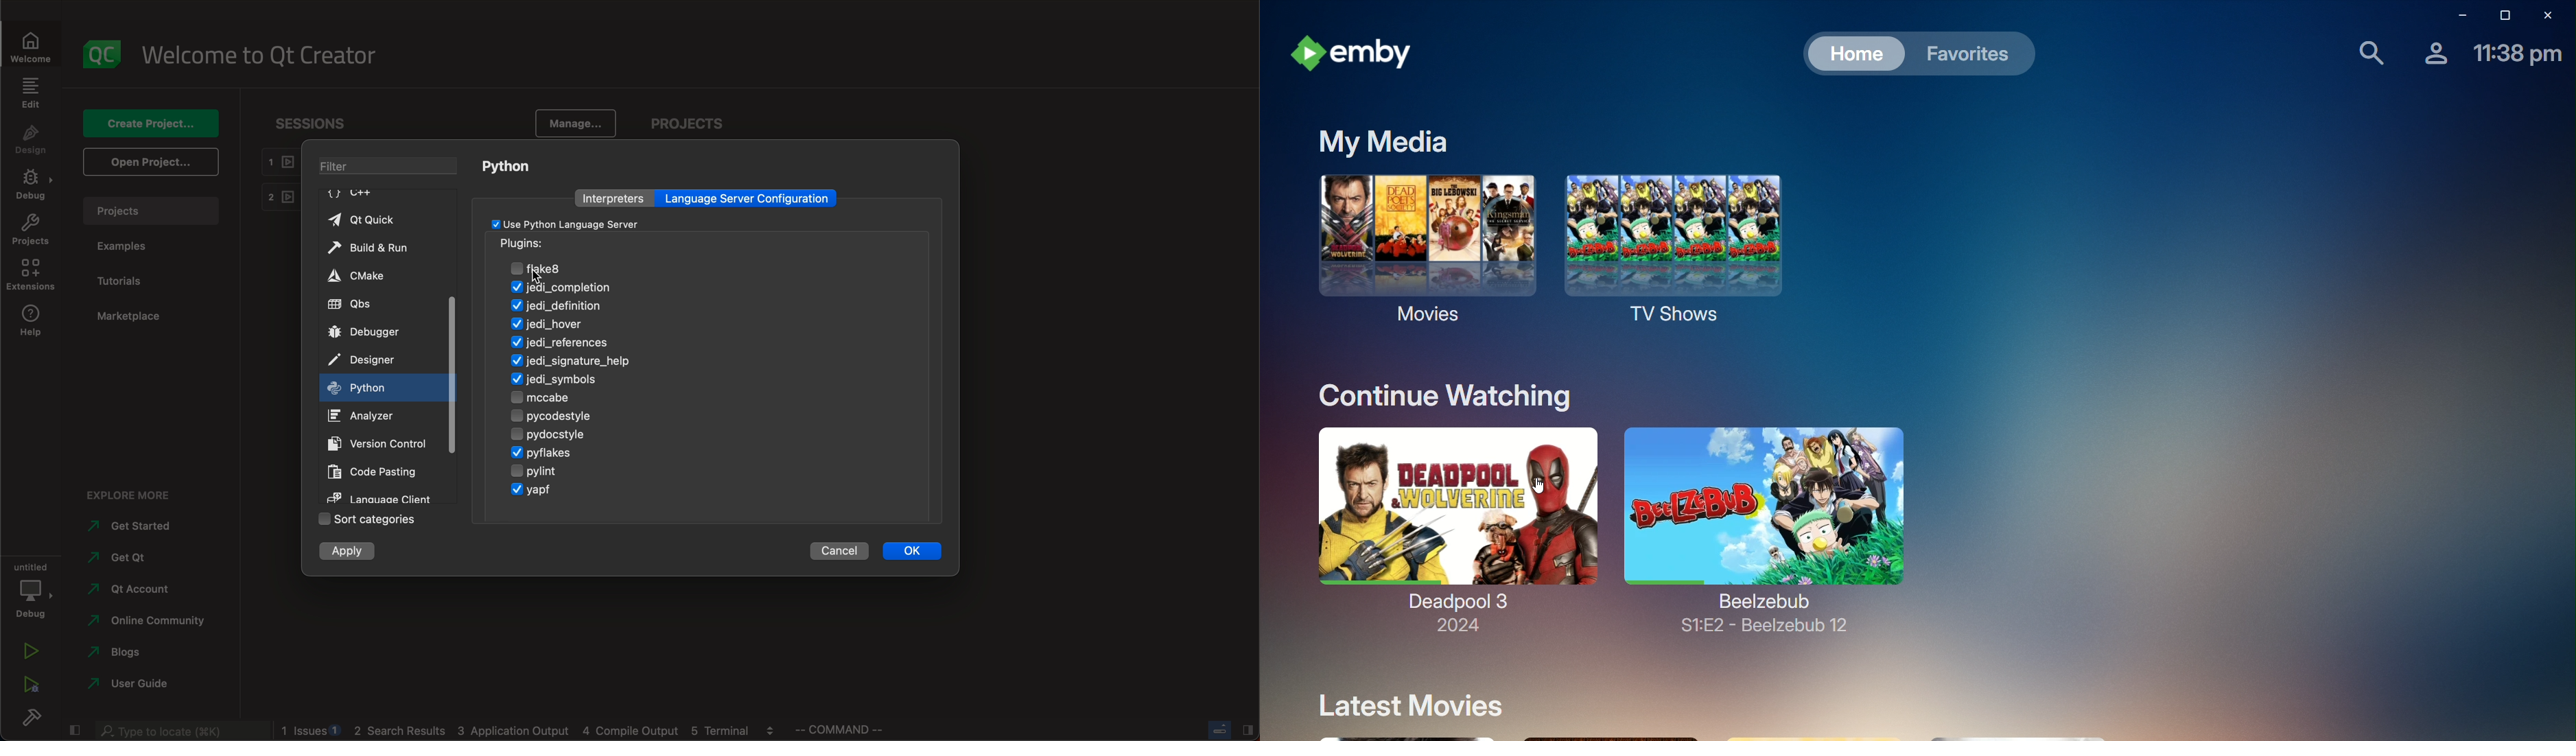 The height and width of the screenshot is (756, 2576). I want to click on command, so click(838, 729).